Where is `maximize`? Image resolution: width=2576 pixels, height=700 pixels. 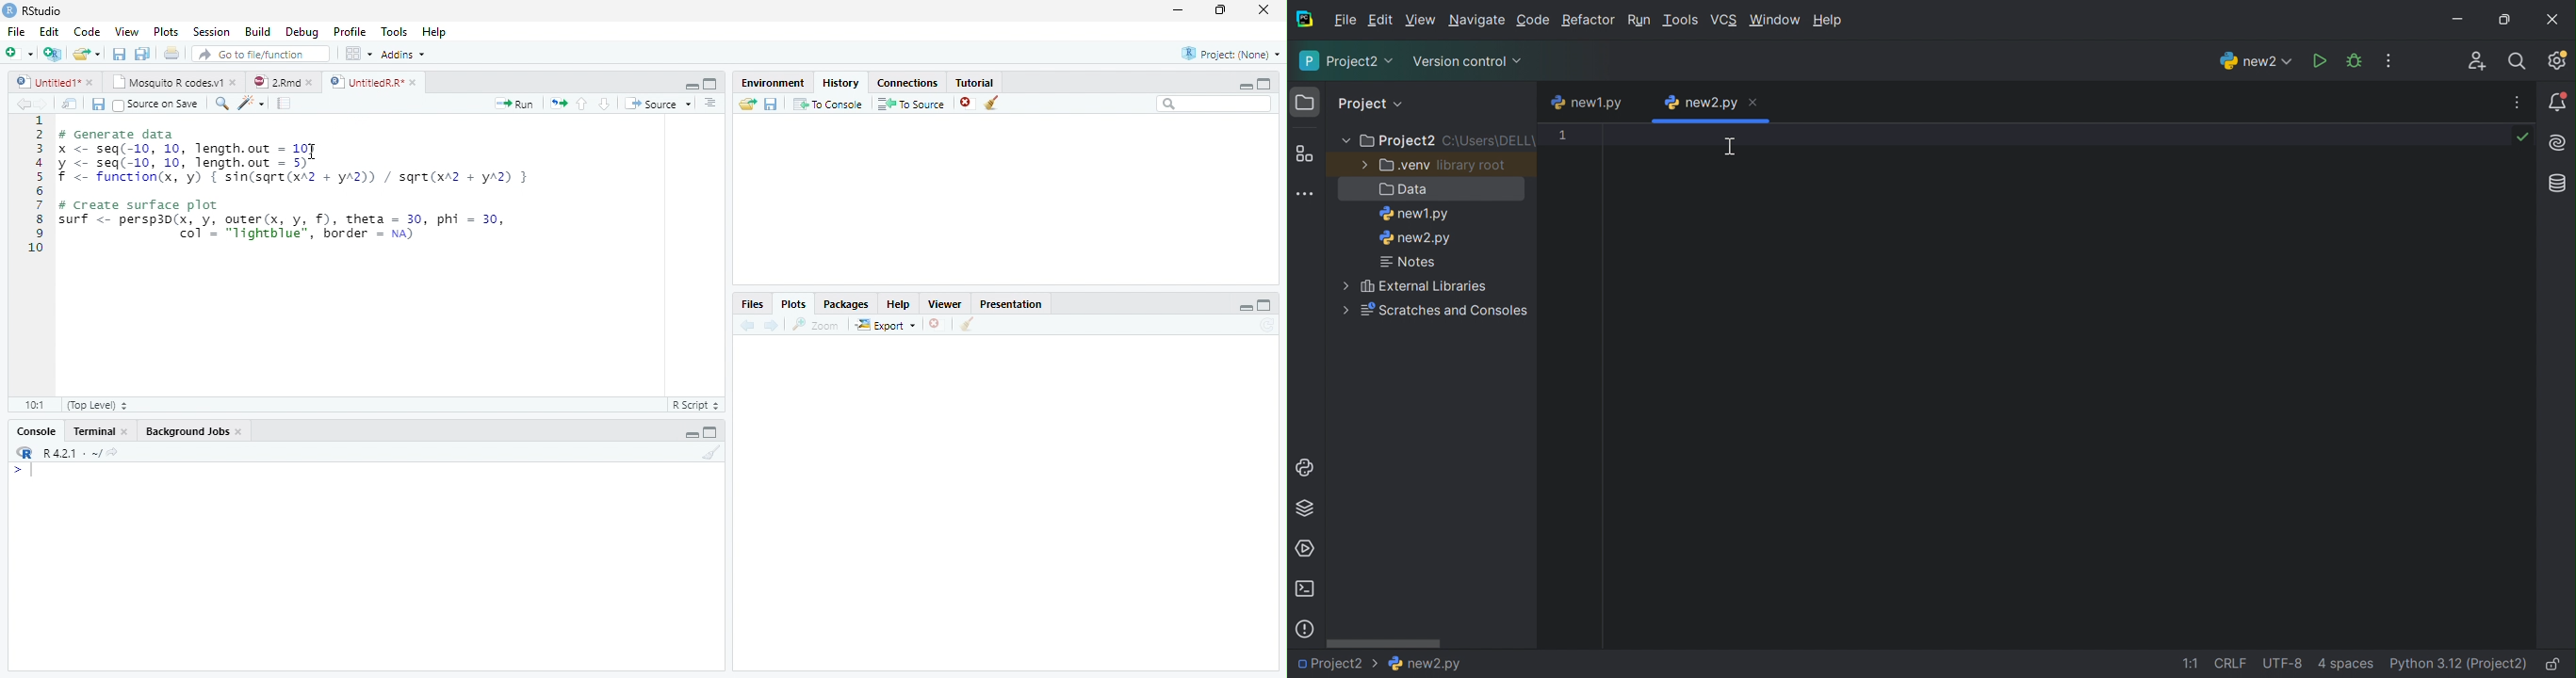
maximize is located at coordinates (1265, 305).